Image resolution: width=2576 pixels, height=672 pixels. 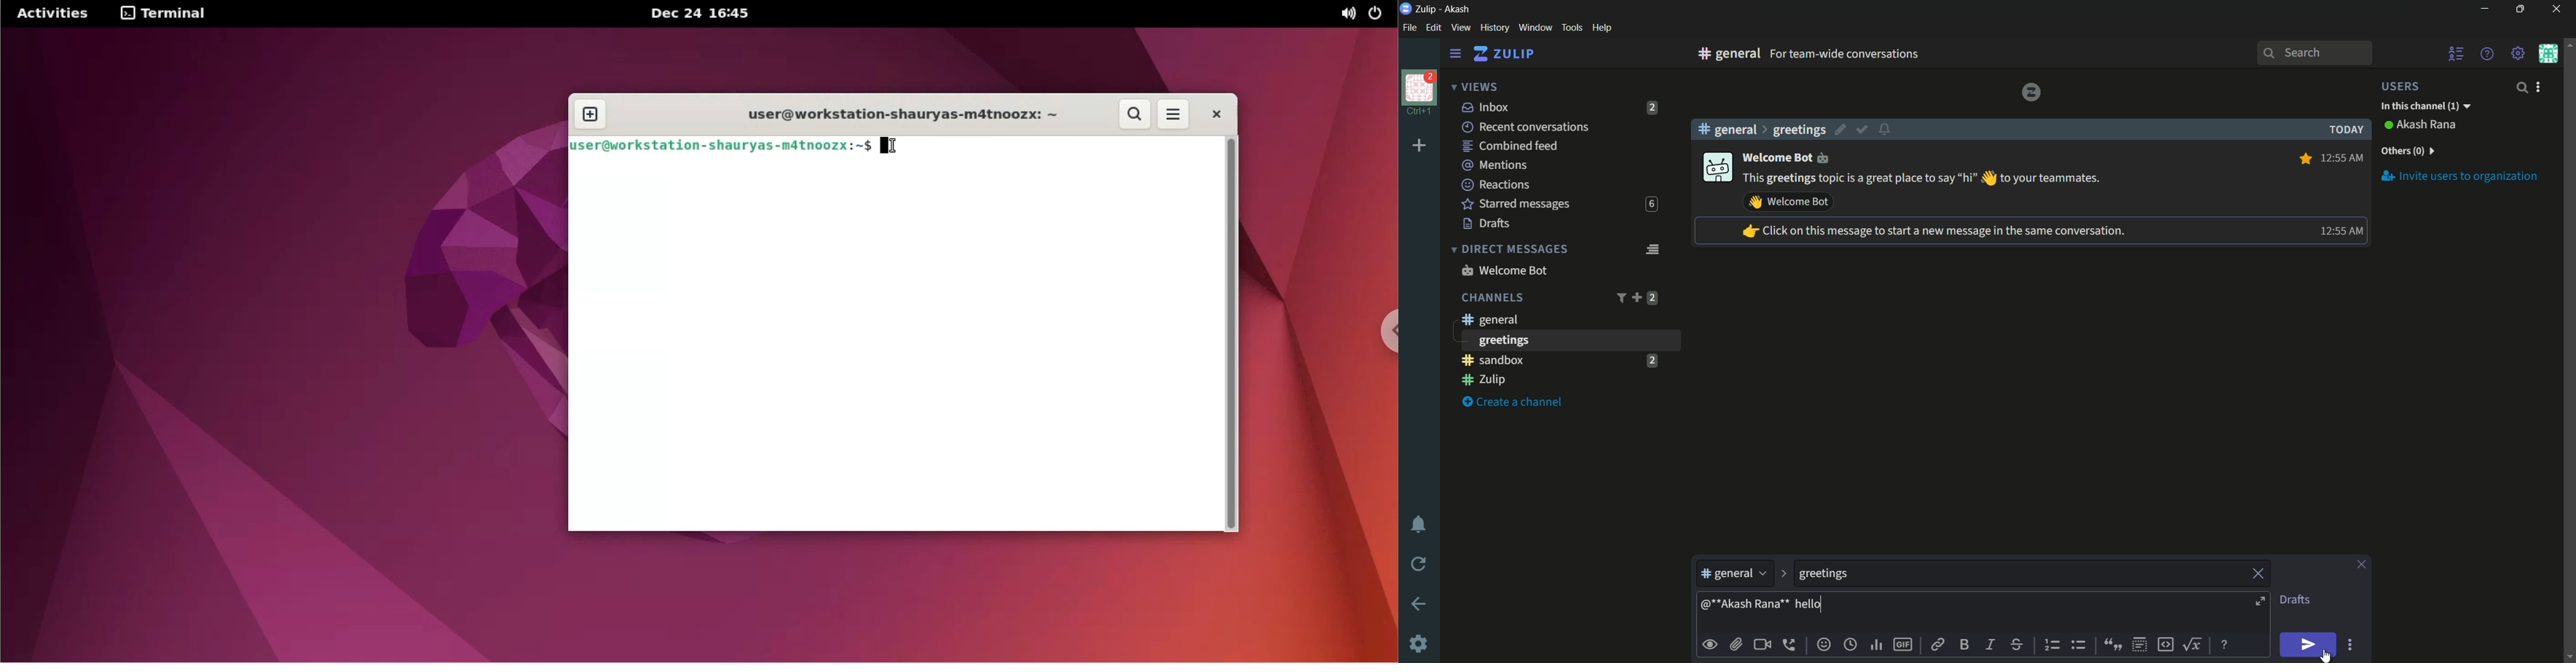 What do you see at coordinates (1458, 10) in the screenshot?
I see `Akash` at bounding box center [1458, 10].